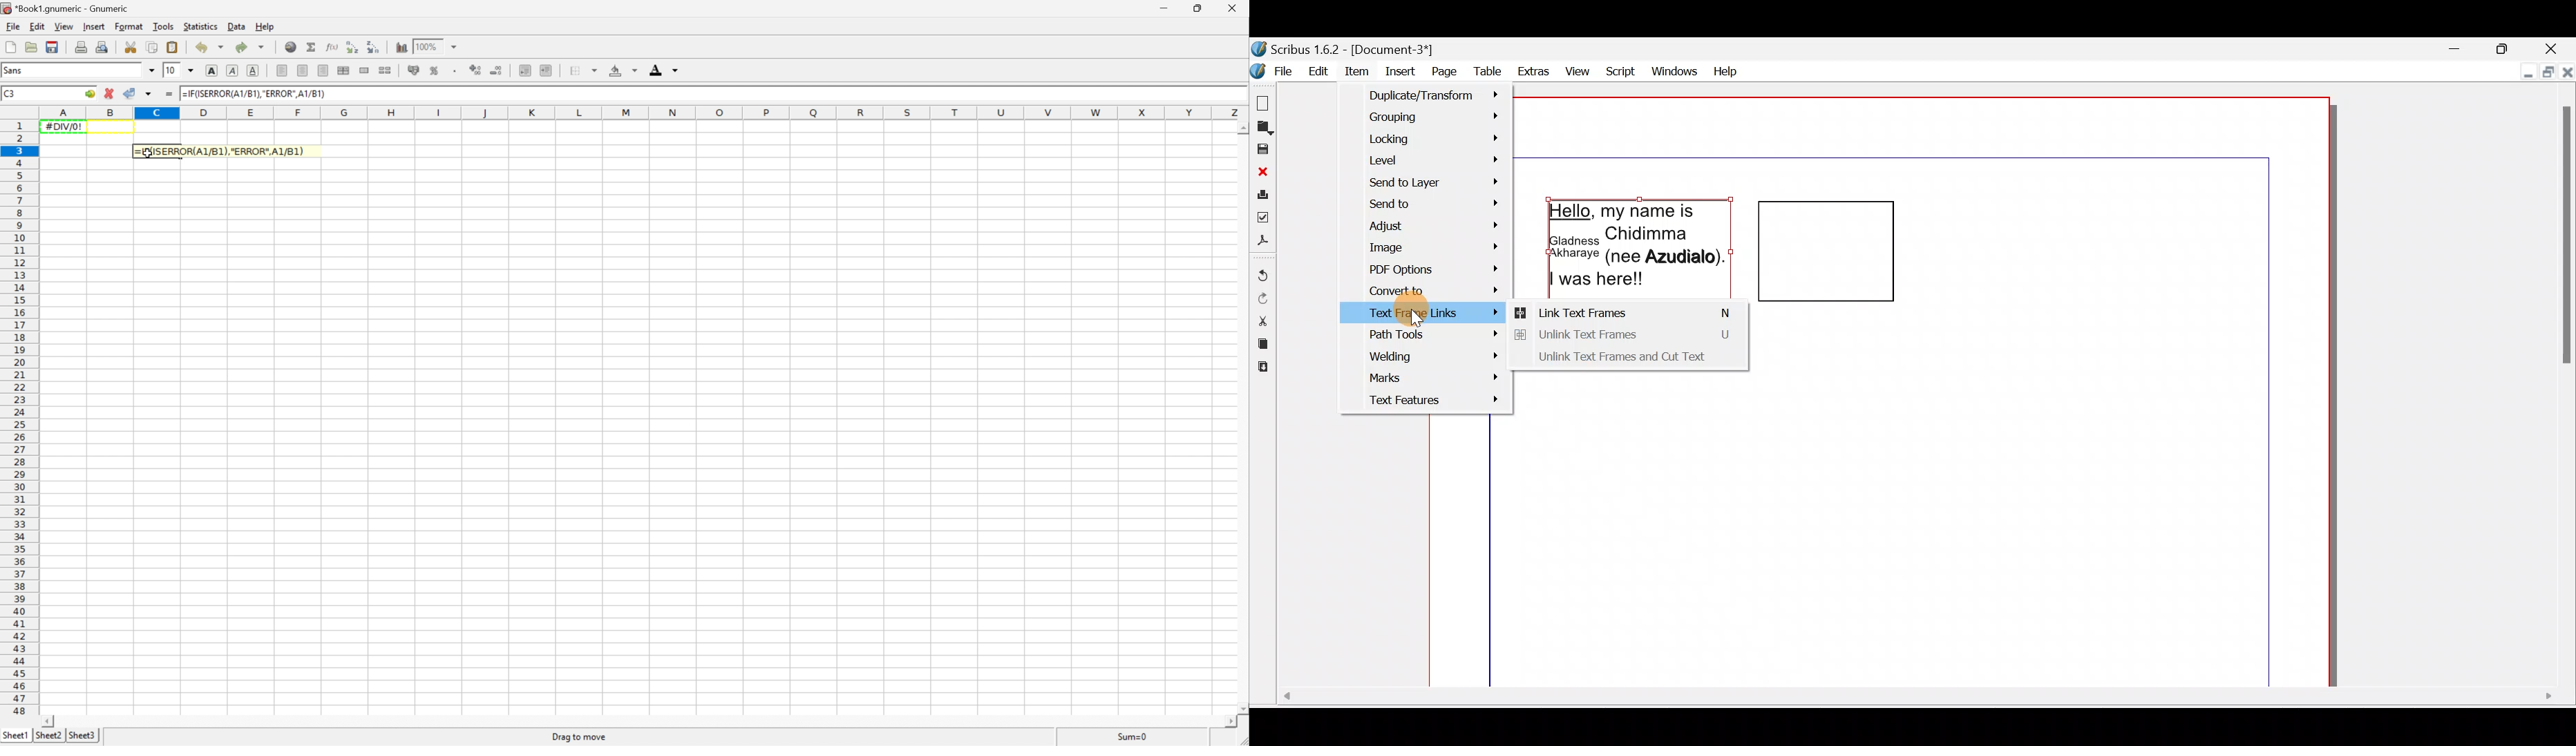 Image resolution: width=2576 pixels, height=756 pixels. Describe the element at coordinates (110, 94) in the screenshot. I see `cancel change` at that location.